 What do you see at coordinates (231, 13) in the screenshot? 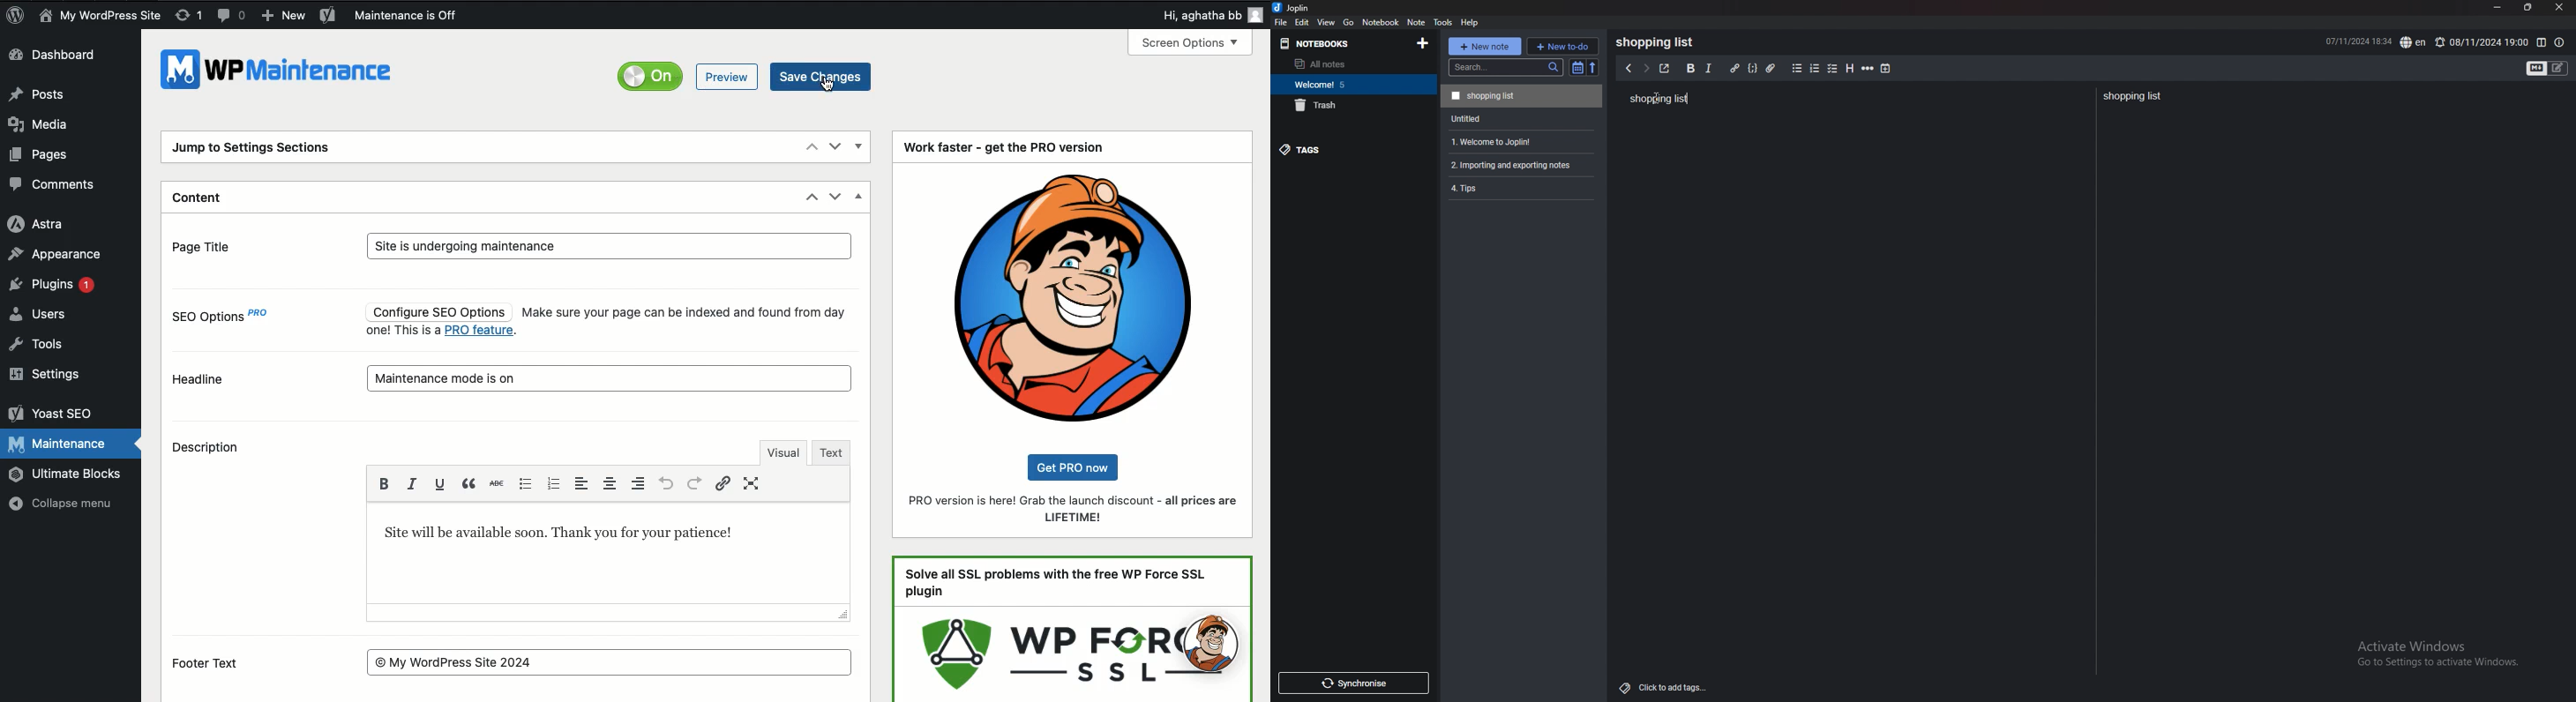
I see `Comment` at bounding box center [231, 13].